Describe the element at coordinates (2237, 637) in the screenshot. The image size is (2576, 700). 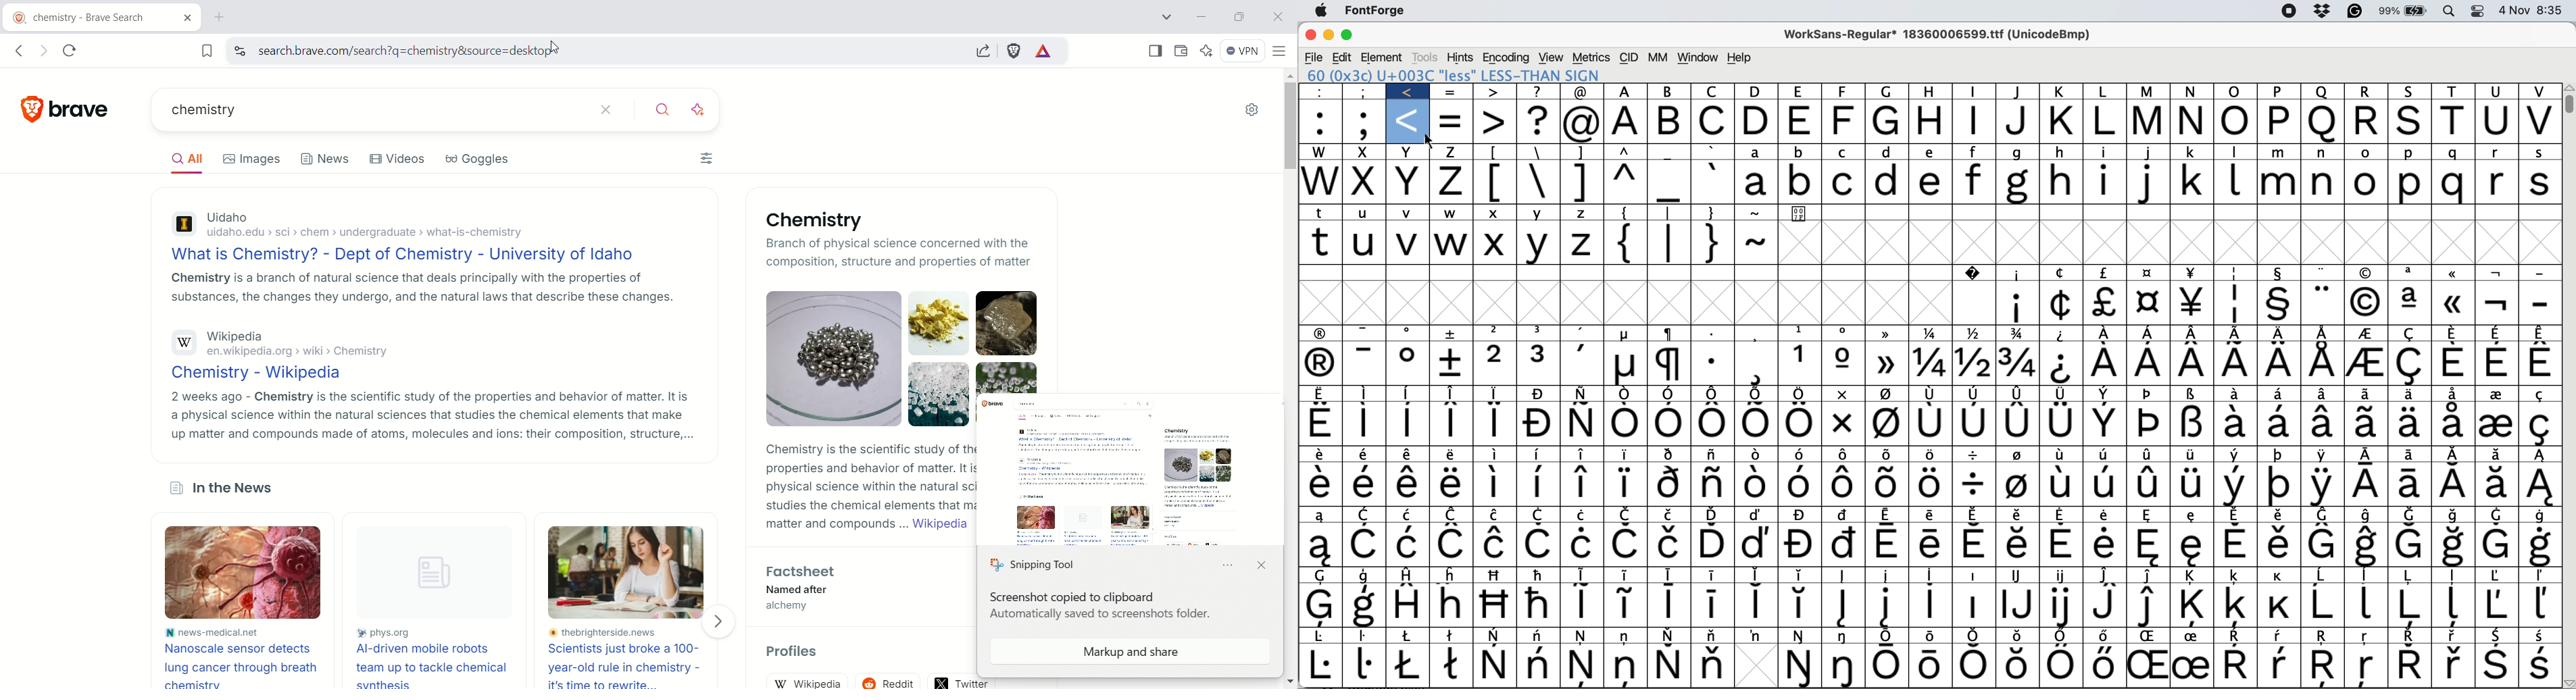
I see `Symbol` at that location.